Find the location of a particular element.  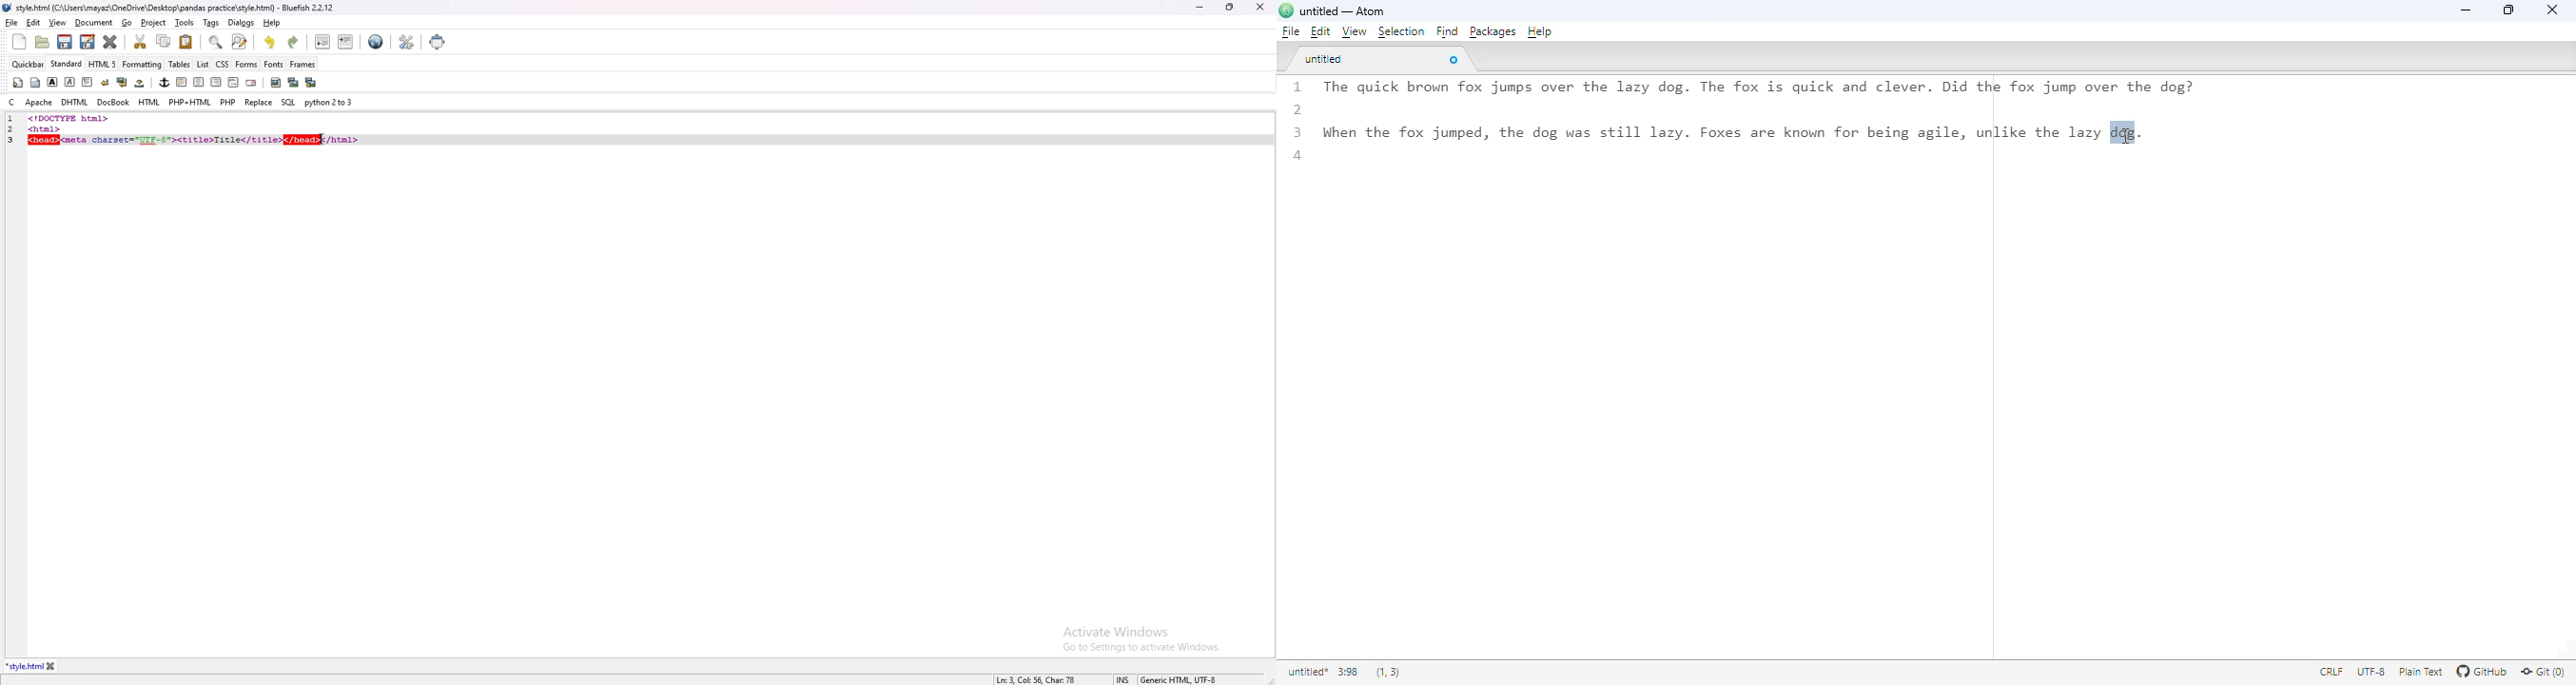

insert image is located at coordinates (275, 82).